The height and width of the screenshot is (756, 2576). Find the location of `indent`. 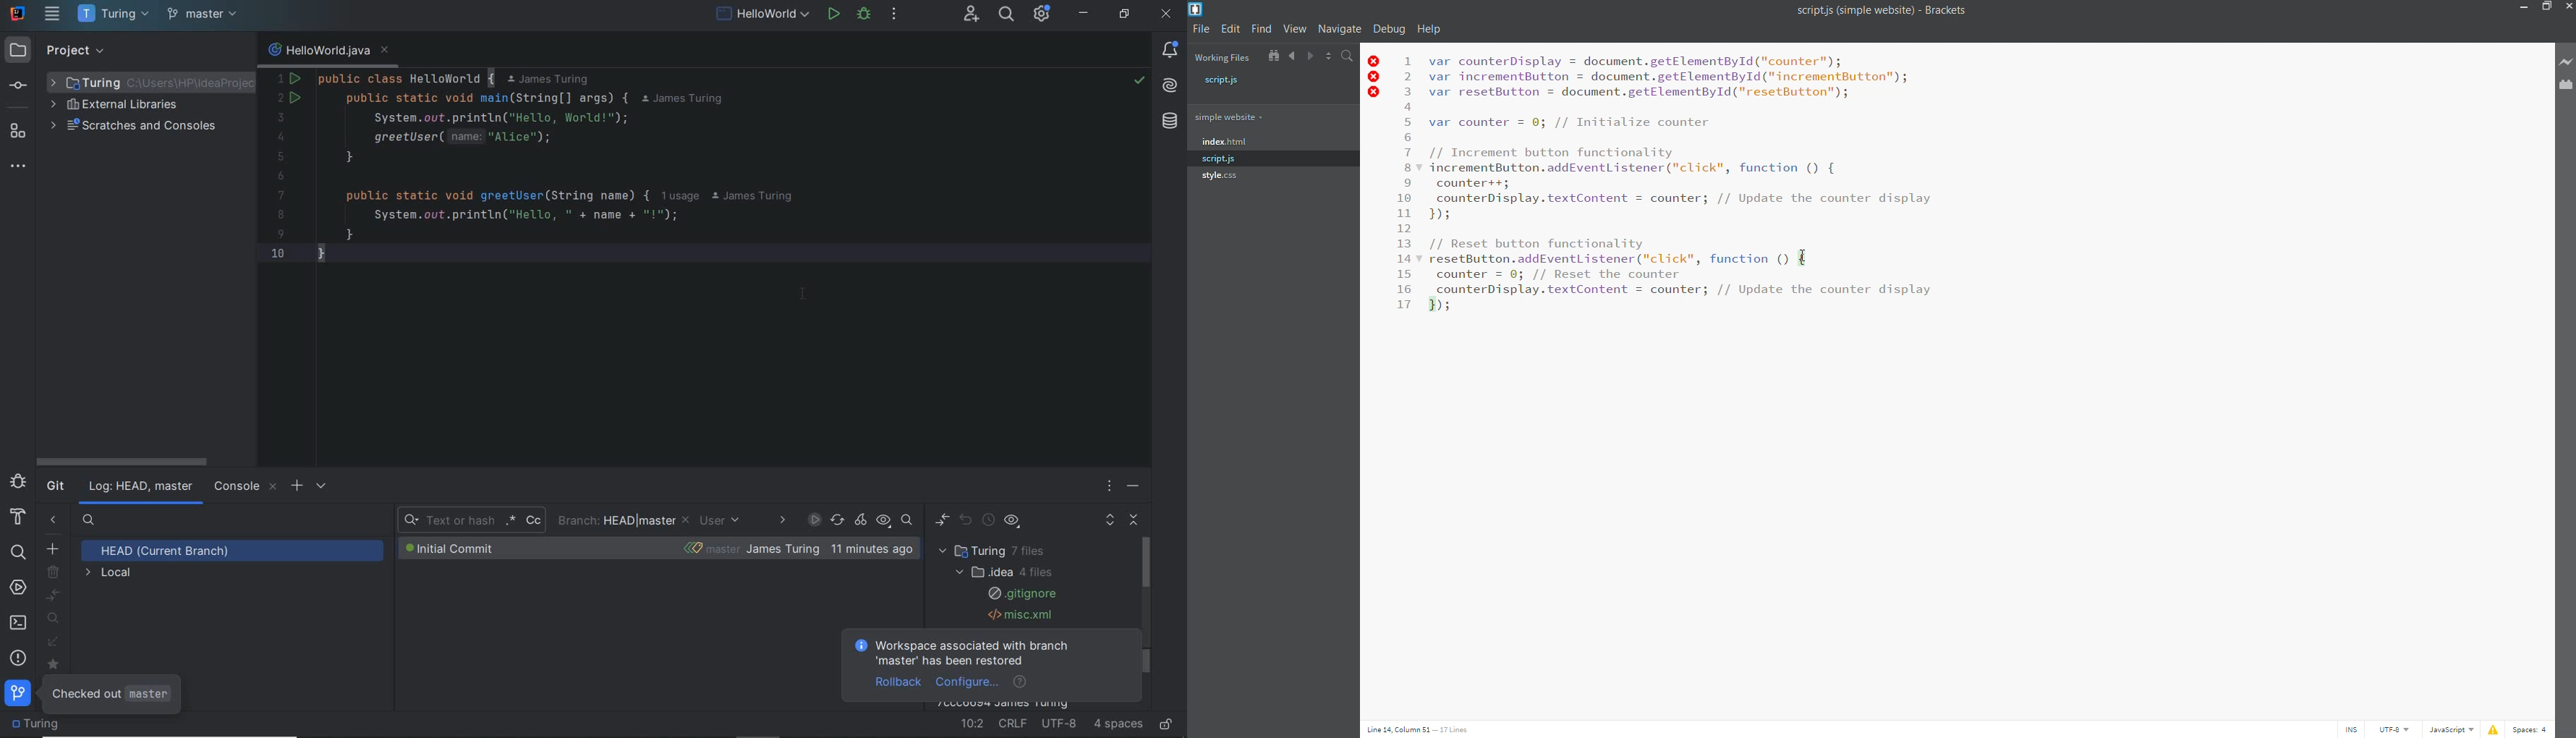

indent is located at coordinates (1118, 725).